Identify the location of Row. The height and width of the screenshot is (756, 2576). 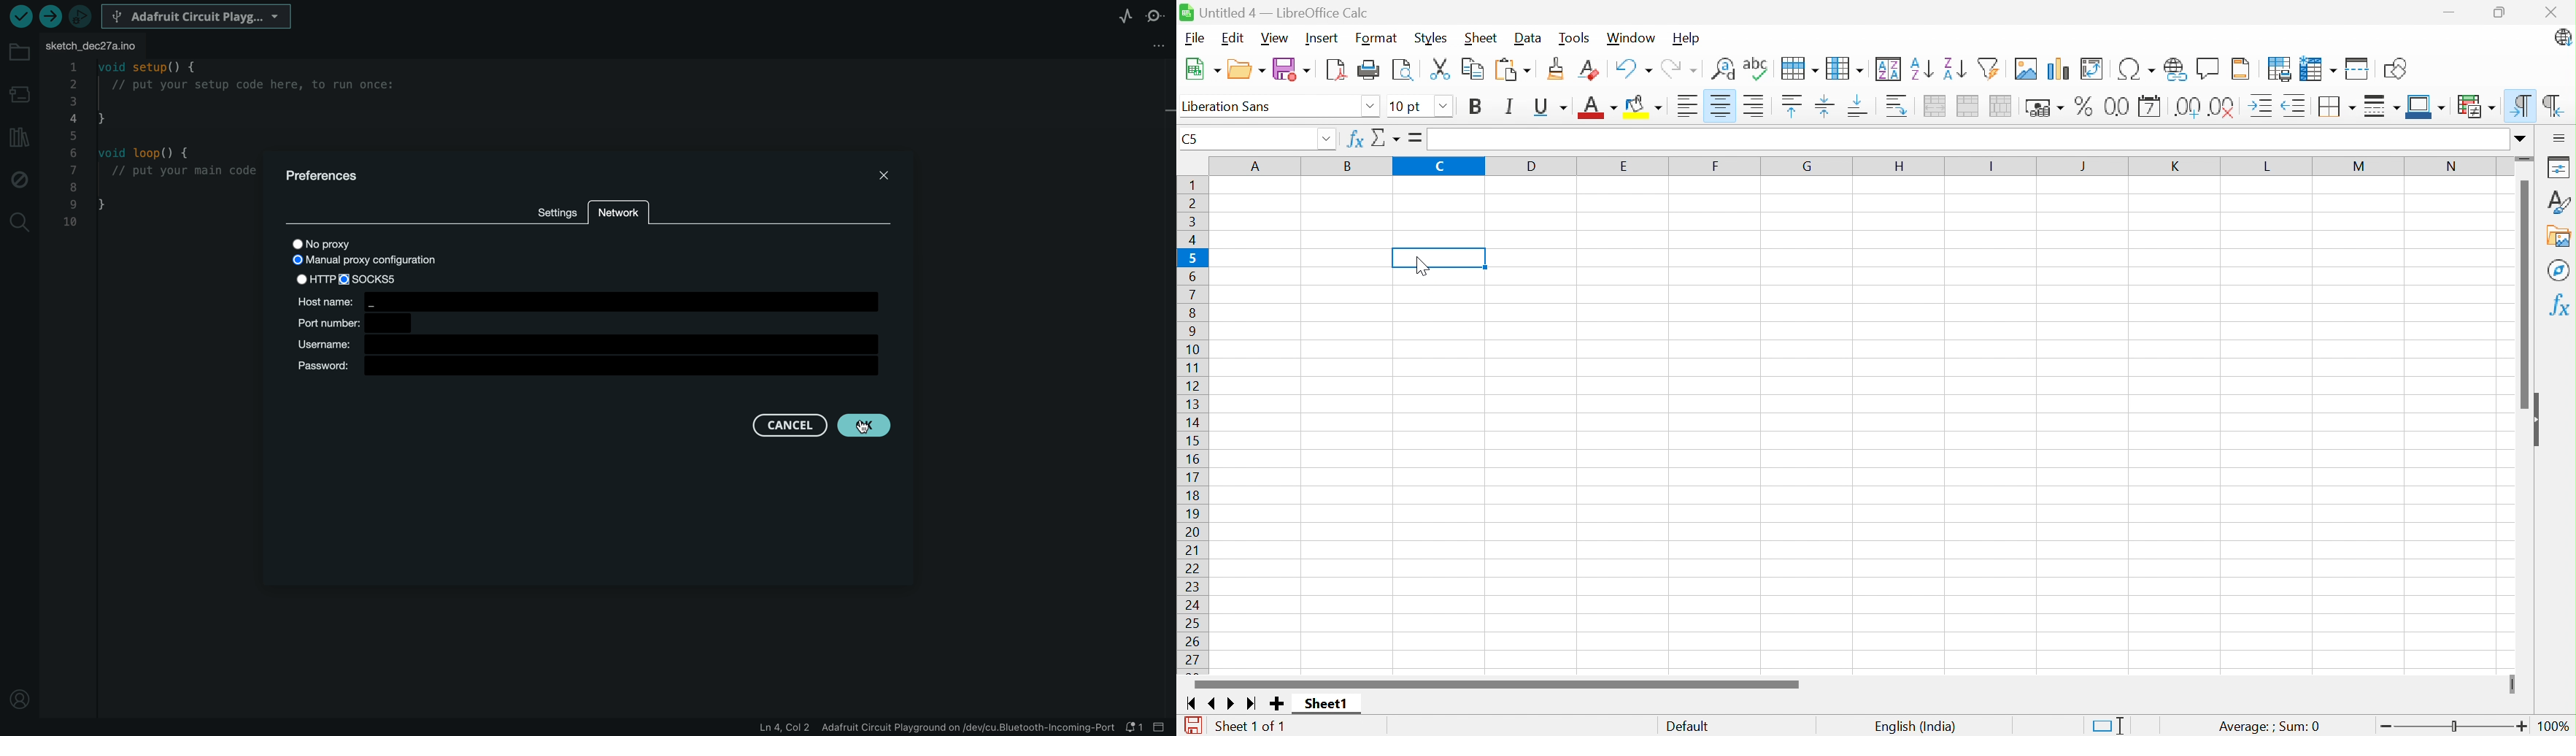
(1798, 69).